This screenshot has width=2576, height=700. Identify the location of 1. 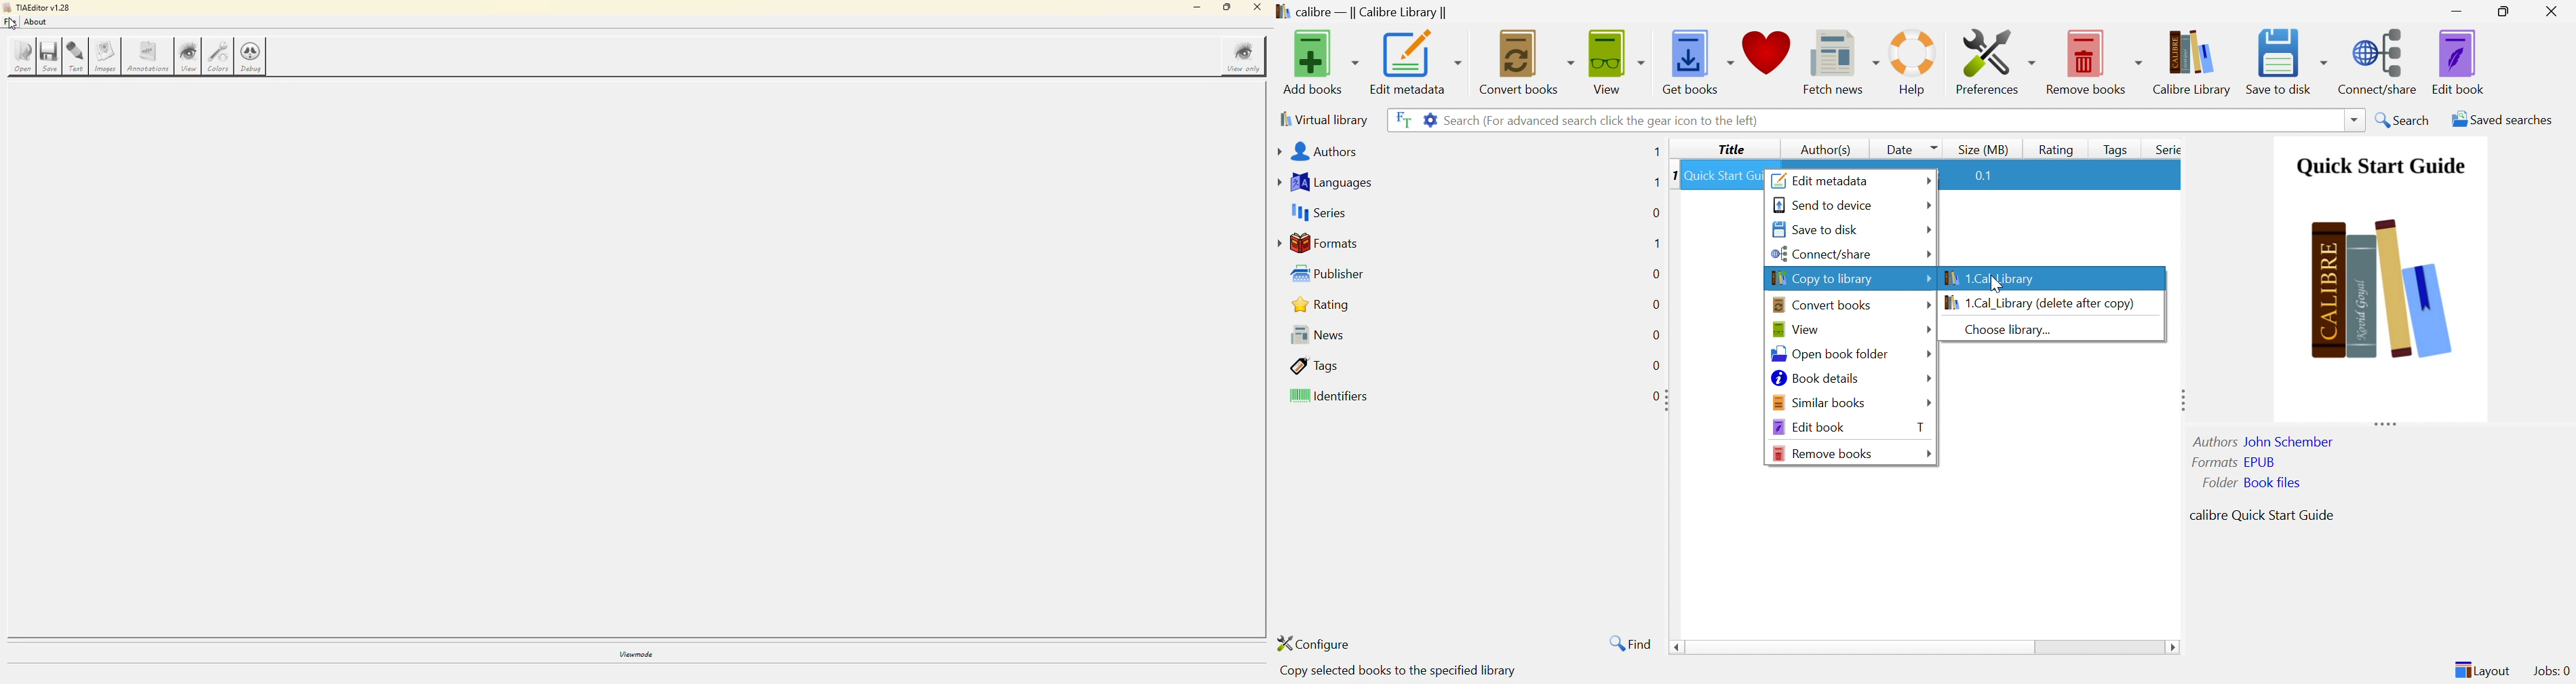
(1656, 242).